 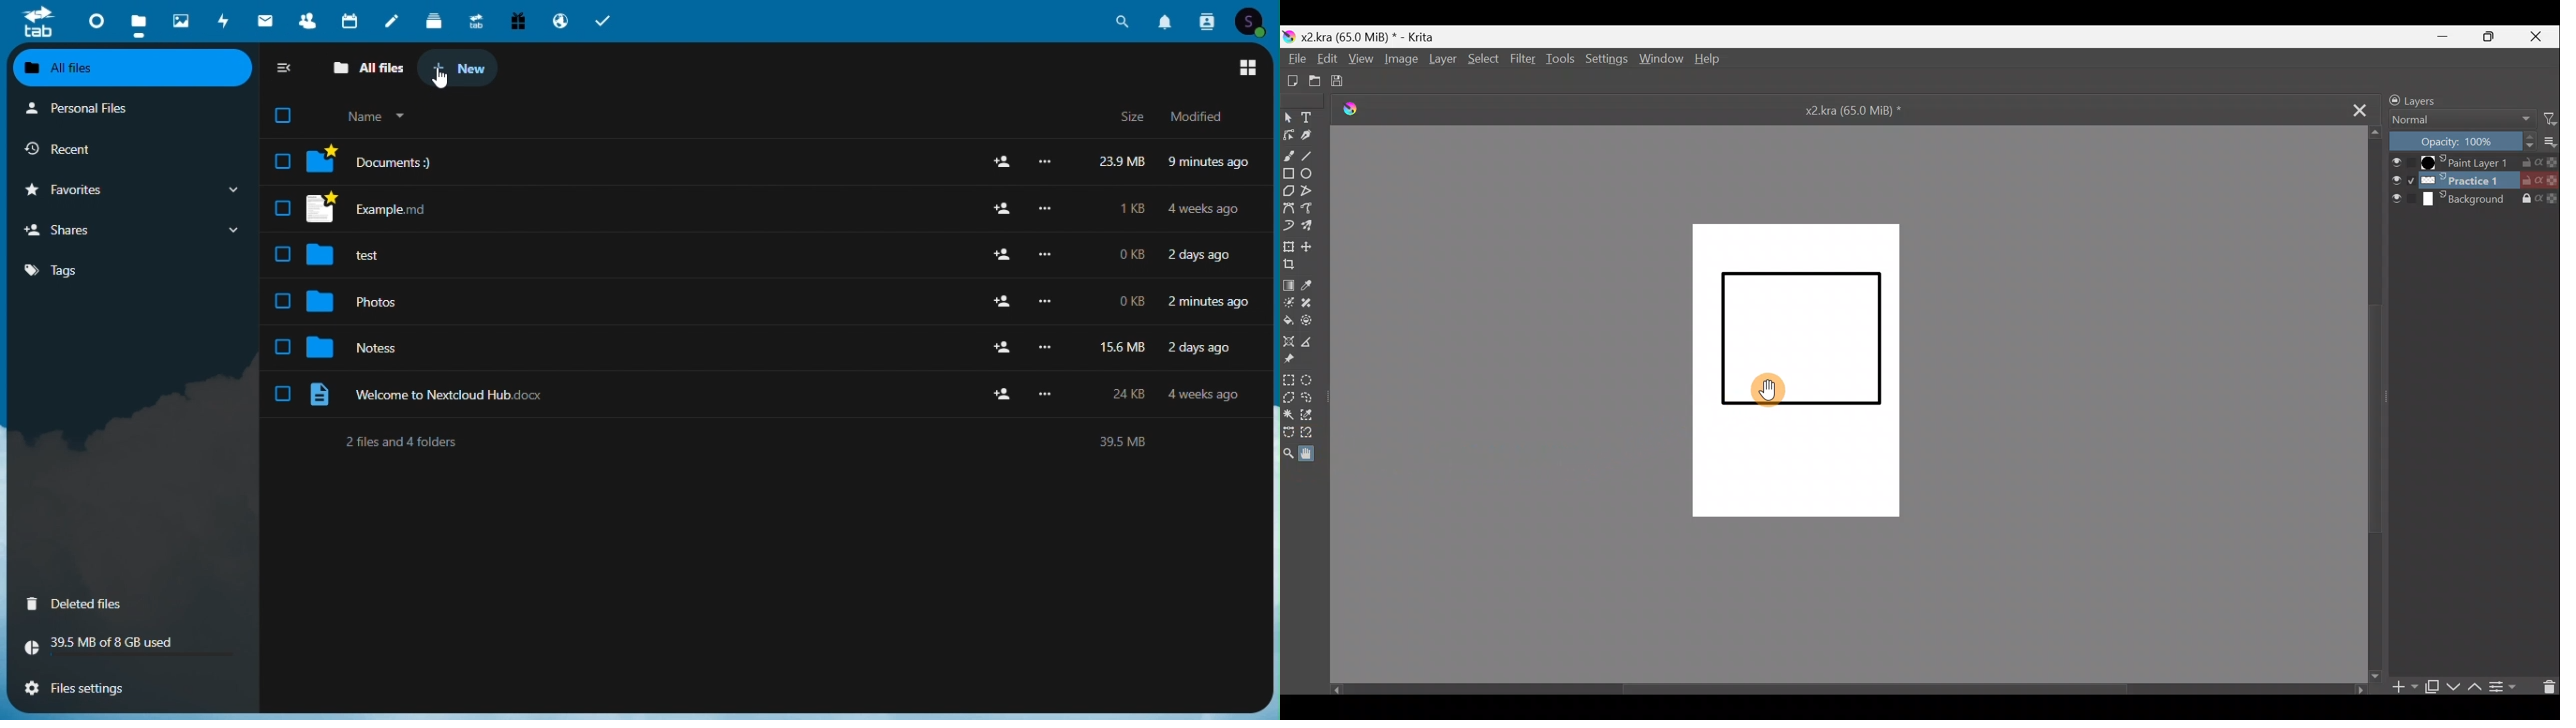 I want to click on Text tool, so click(x=1310, y=118).